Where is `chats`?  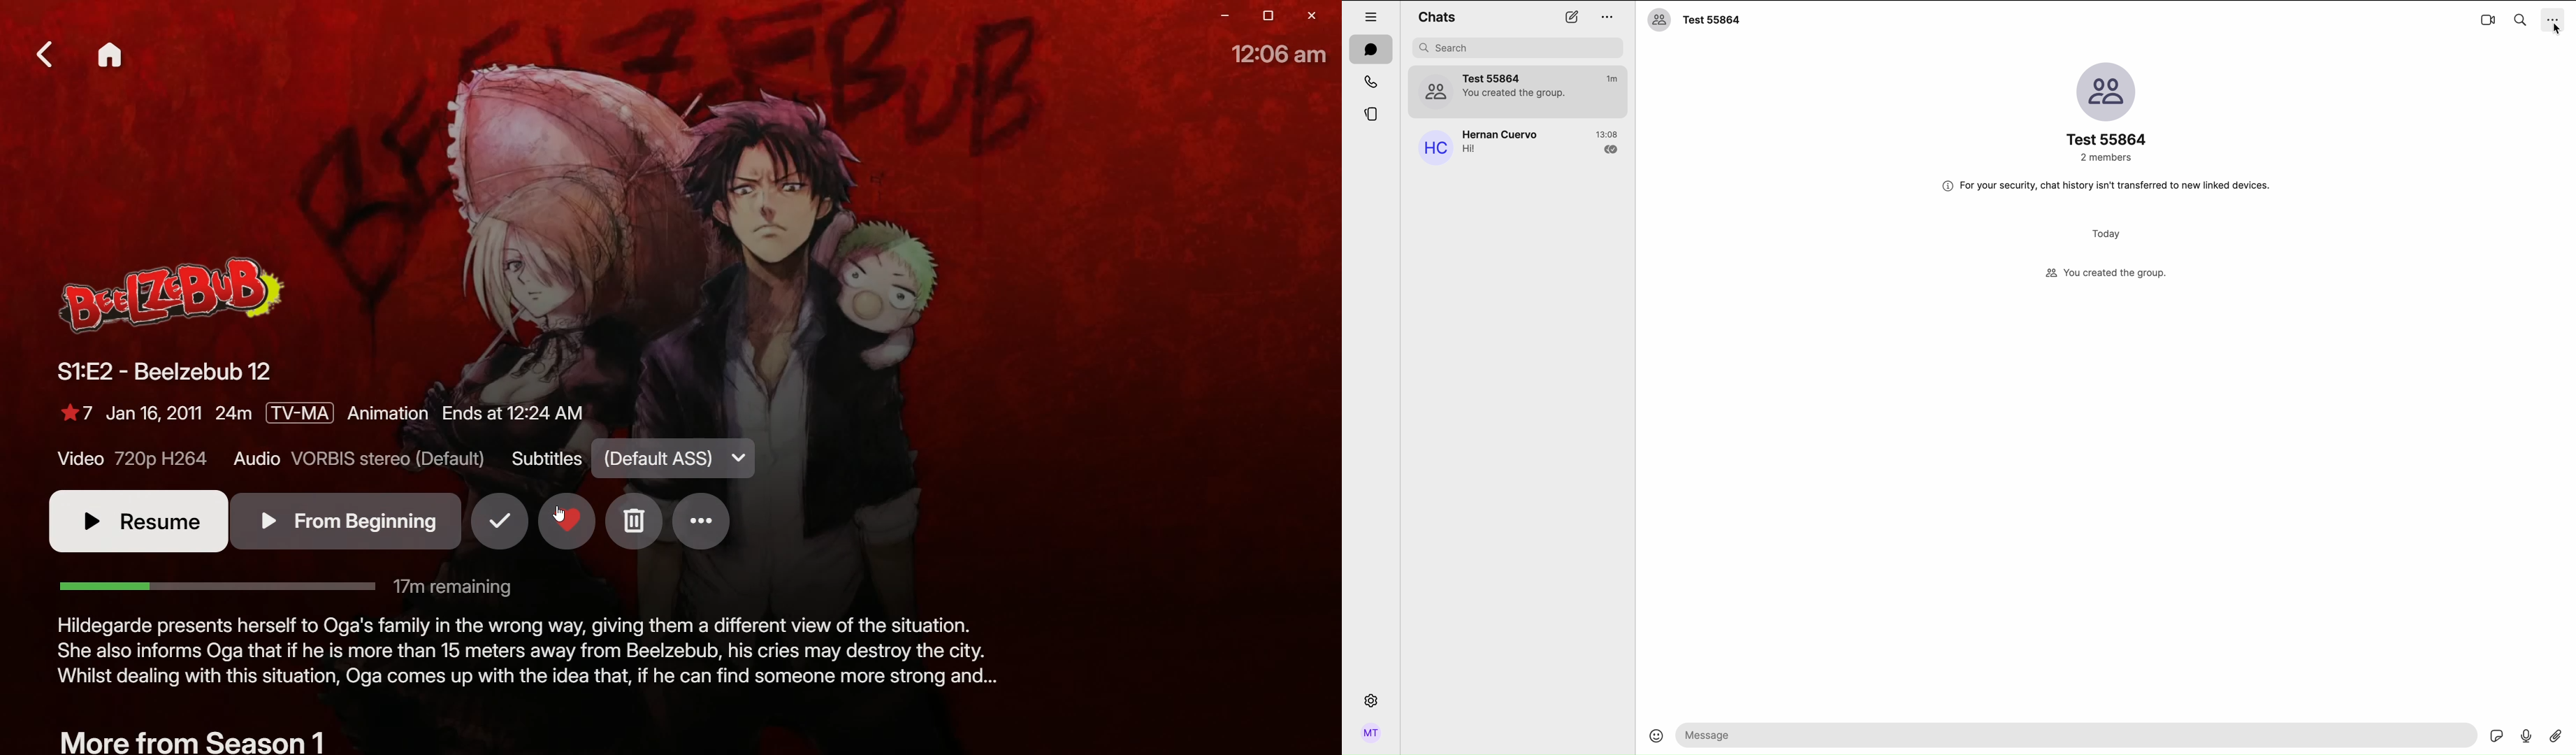 chats is located at coordinates (1437, 16).